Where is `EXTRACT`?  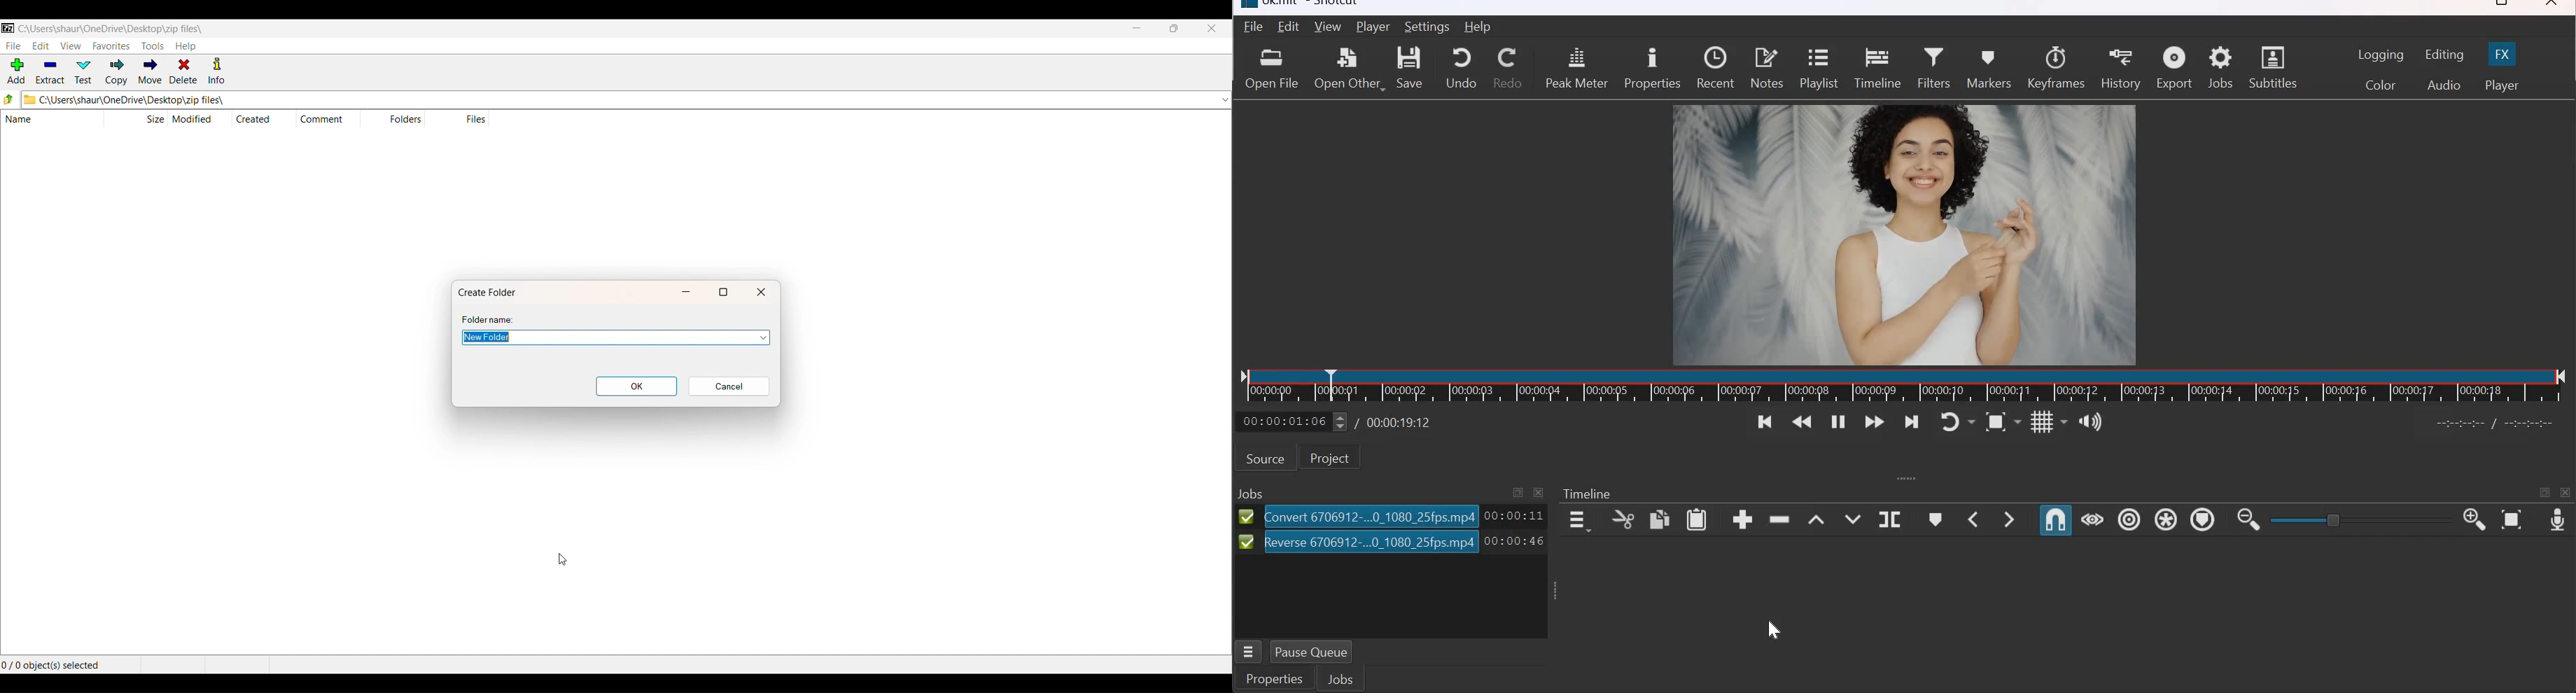 EXTRACT is located at coordinates (49, 73).